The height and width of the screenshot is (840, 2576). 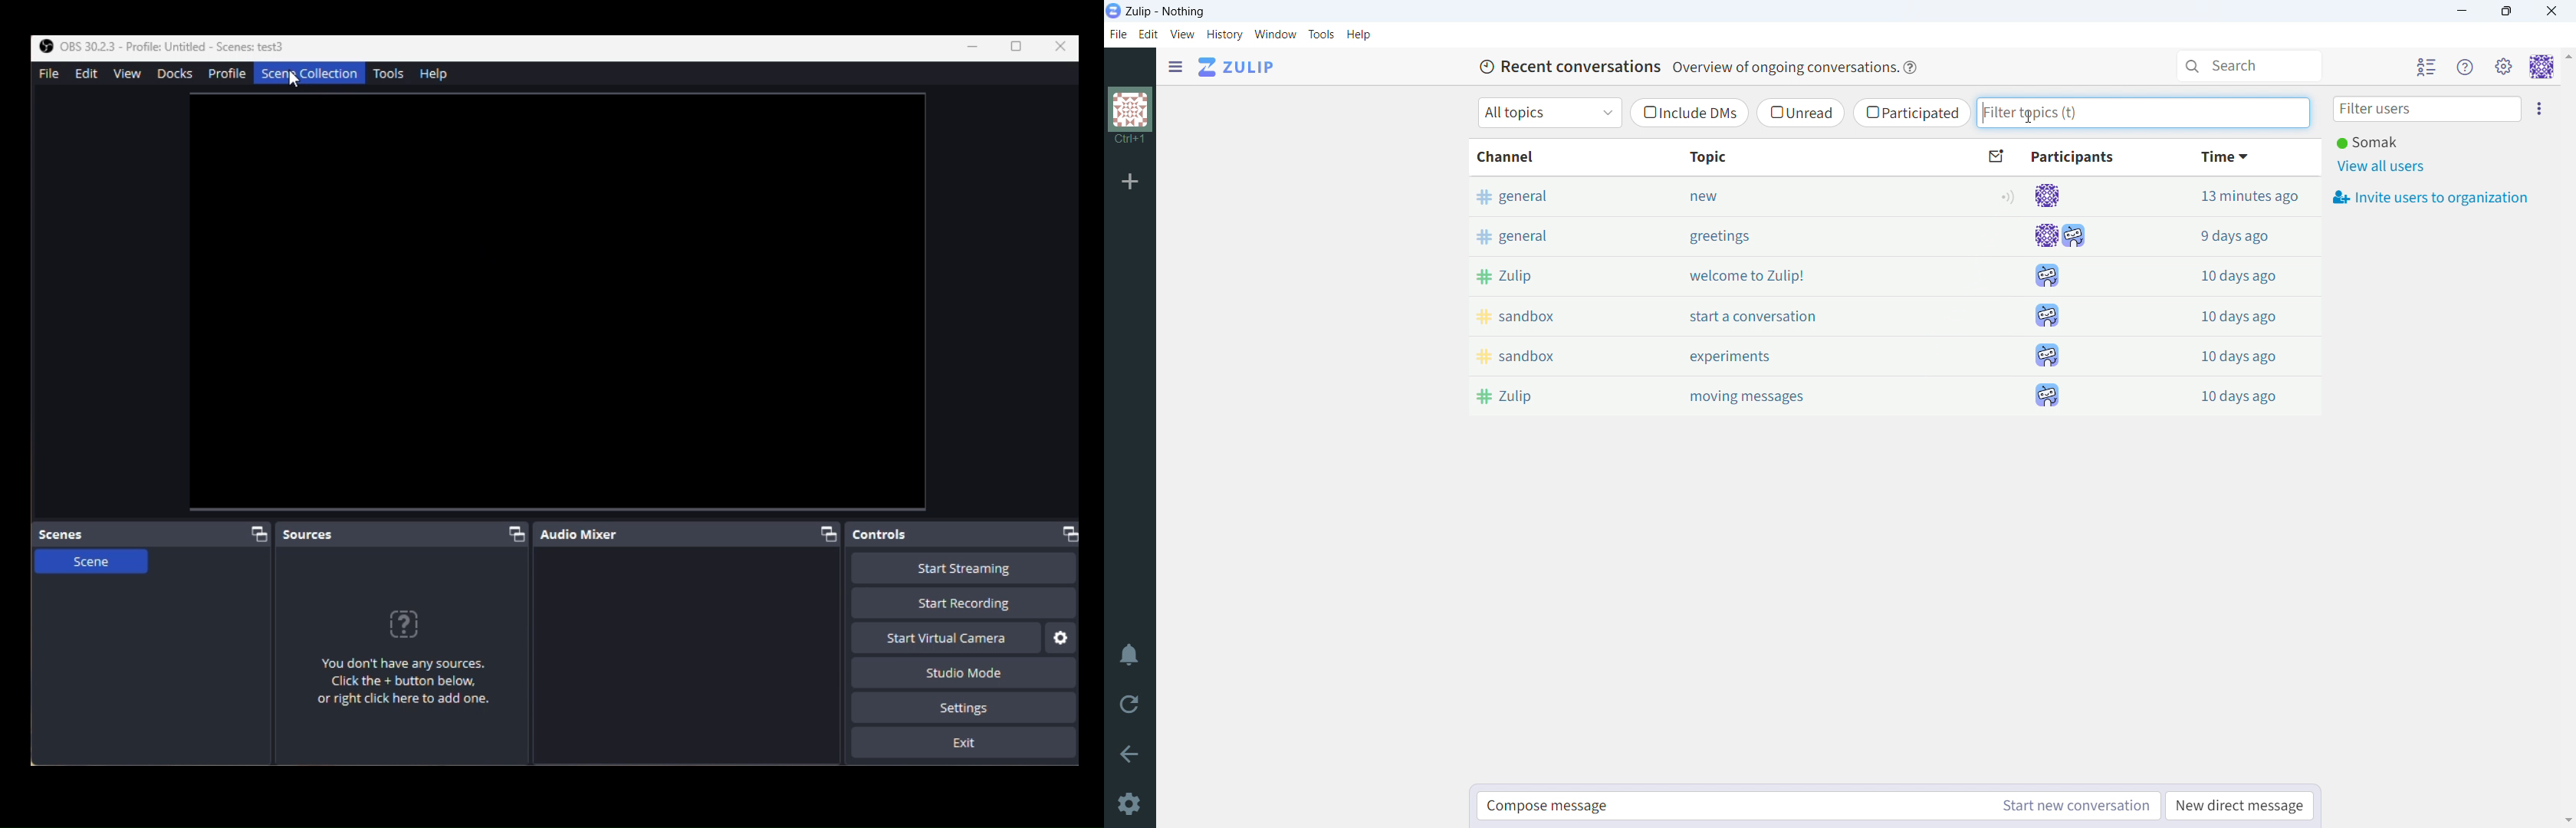 What do you see at coordinates (90, 567) in the screenshot?
I see `Scene` at bounding box center [90, 567].